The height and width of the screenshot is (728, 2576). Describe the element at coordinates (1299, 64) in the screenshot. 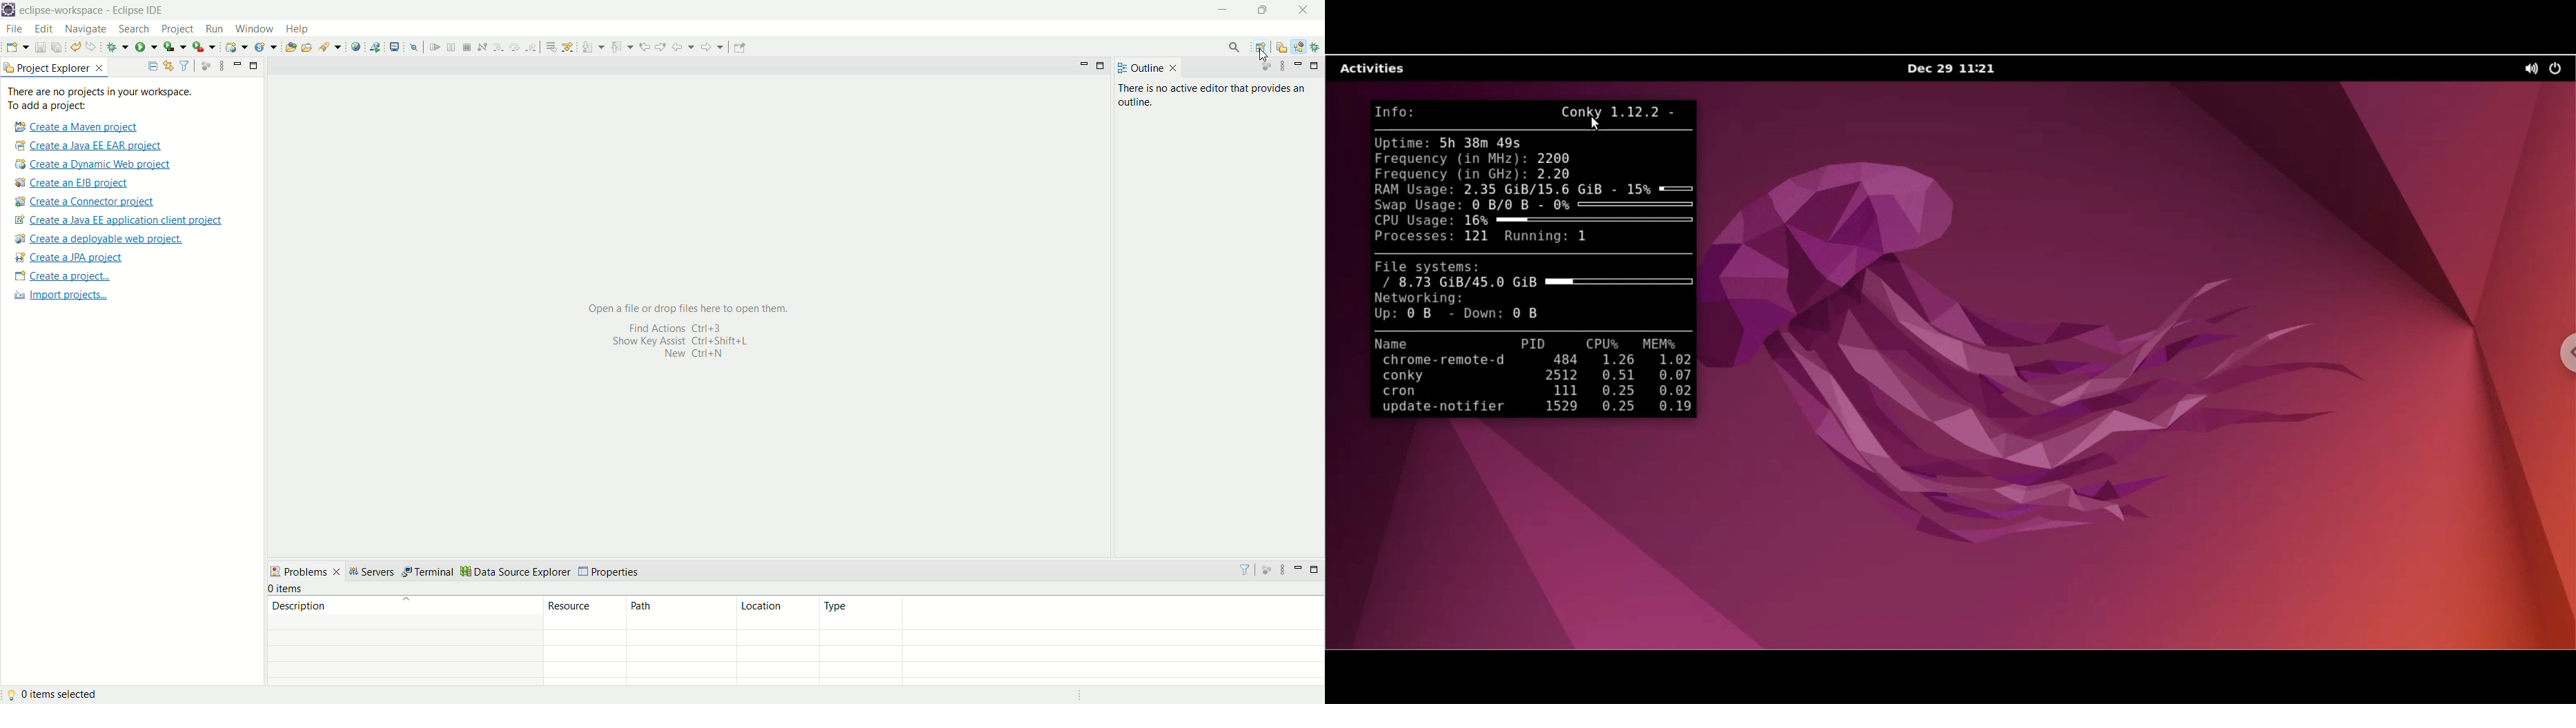

I see `minimize` at that location.